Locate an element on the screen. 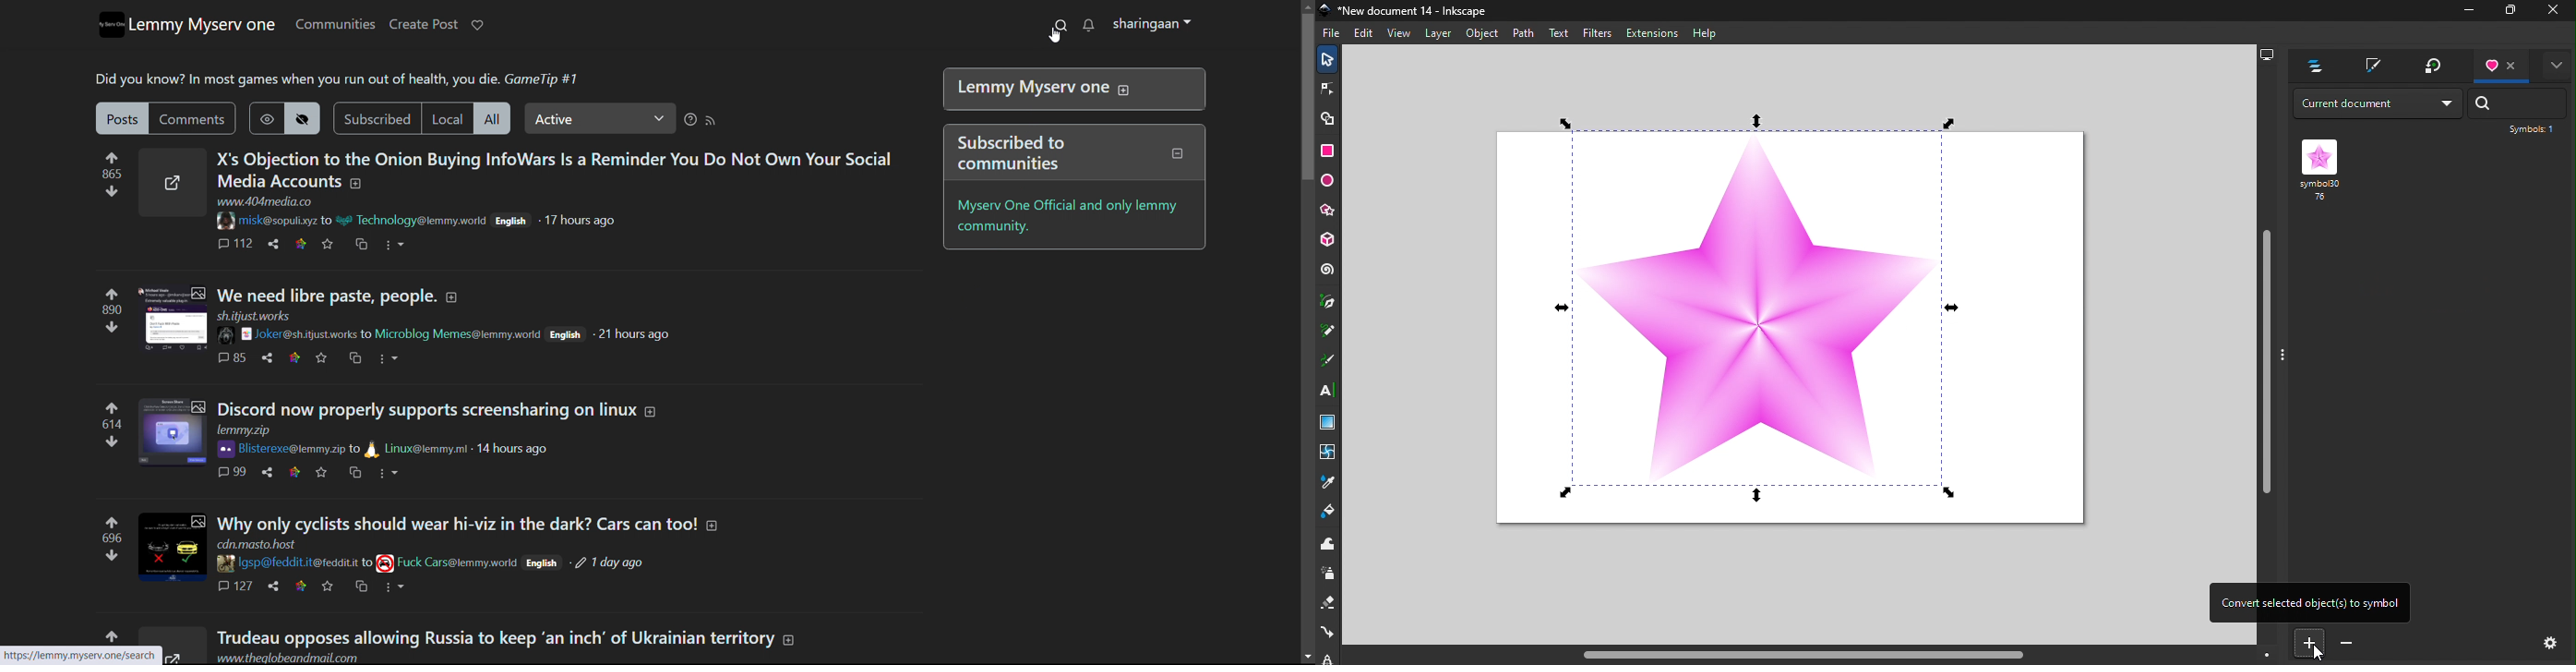 The width and height of the screenshot is (2576, 672). Active(select relevance) is located at coordinates (600, 118).